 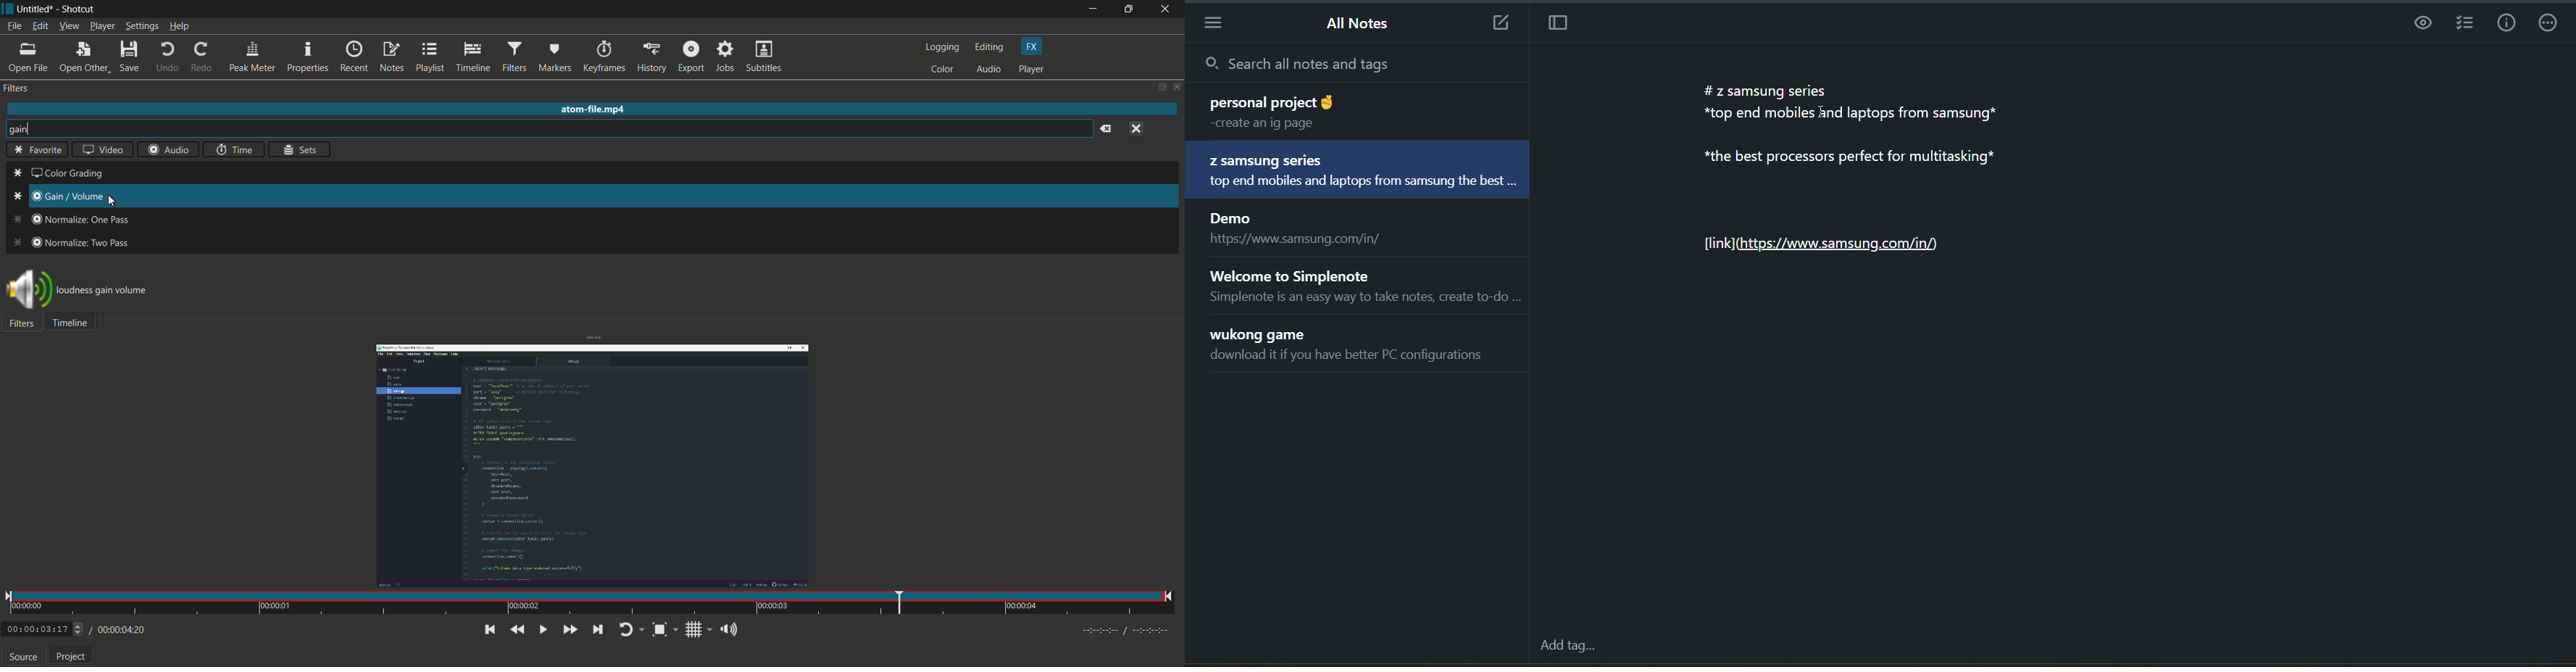 What do you see at coordinates (44, 630) in the screenshot?
I see `00:00:03:17 (Current Time)` at bounding box center [44, 630].